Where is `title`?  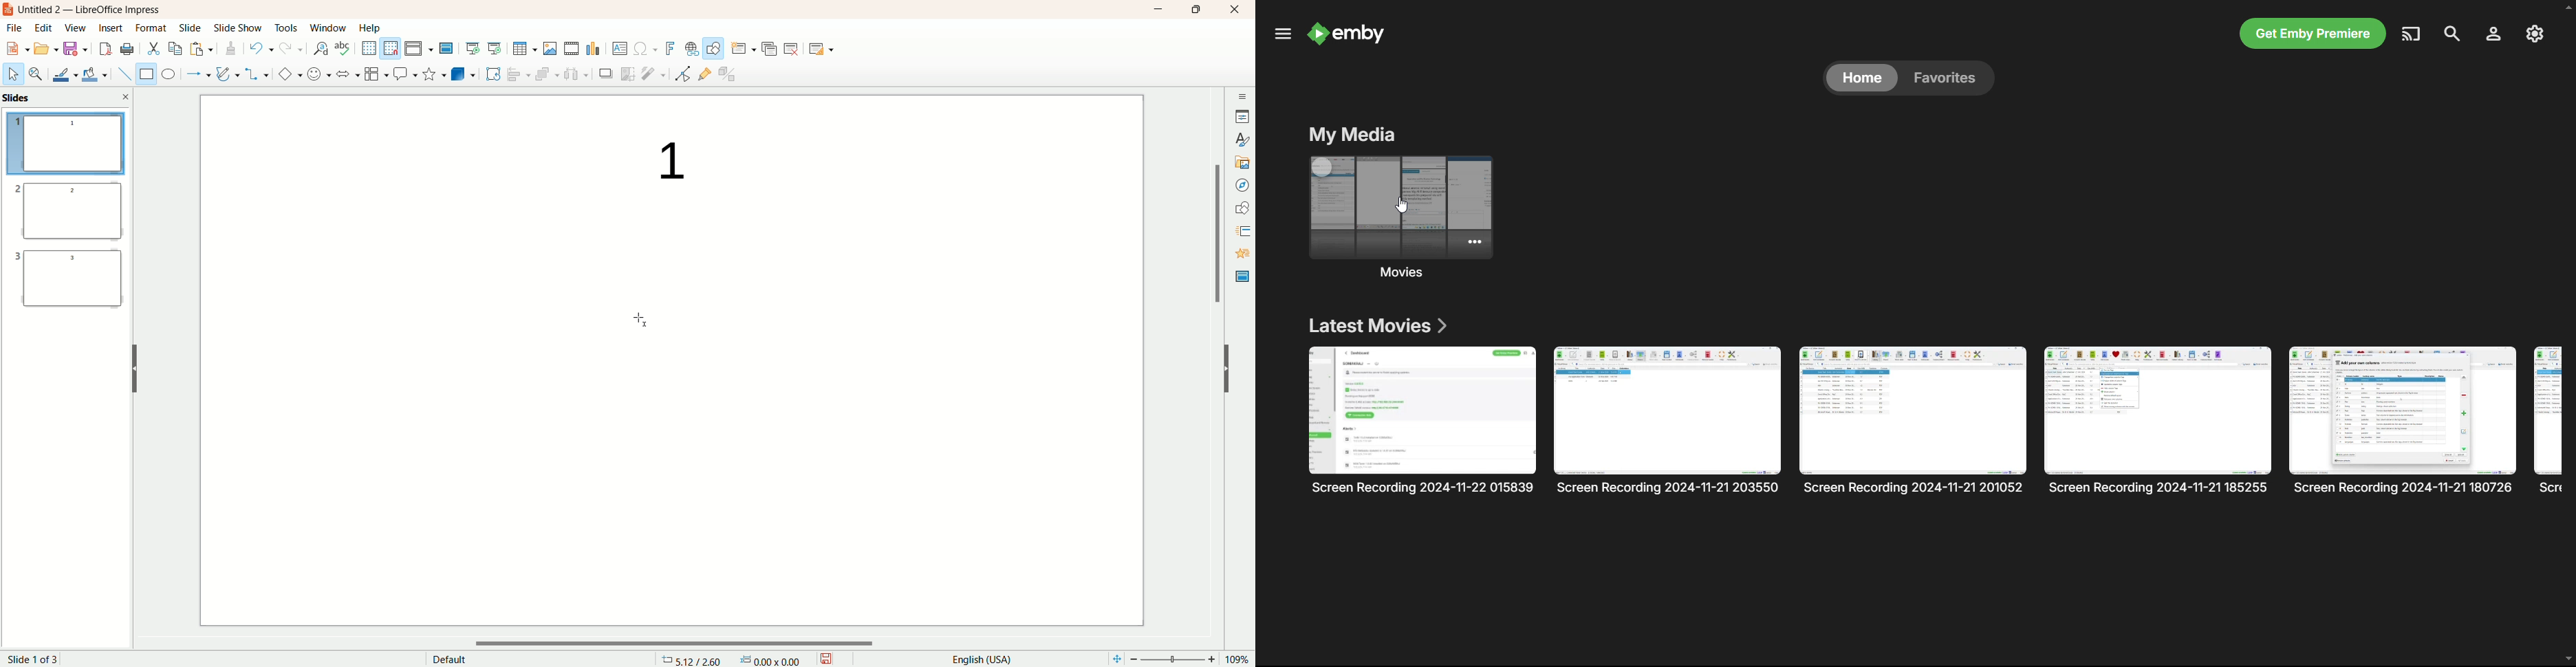
title is located at coordinates (96, 10).